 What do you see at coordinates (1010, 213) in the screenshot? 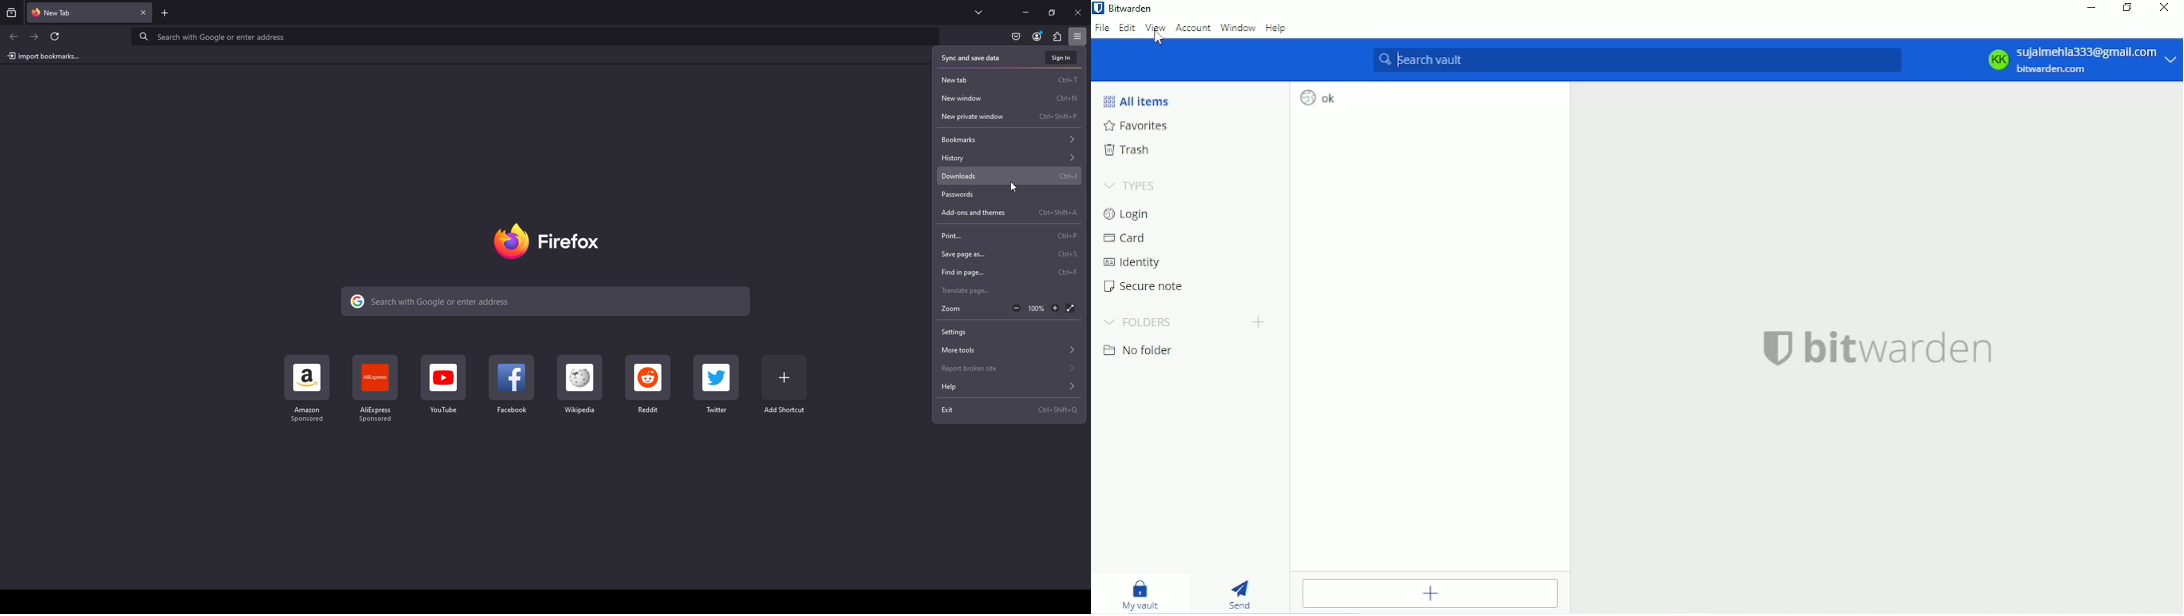
I see `Add-ons and themes` at bounding box center [1010, 213].